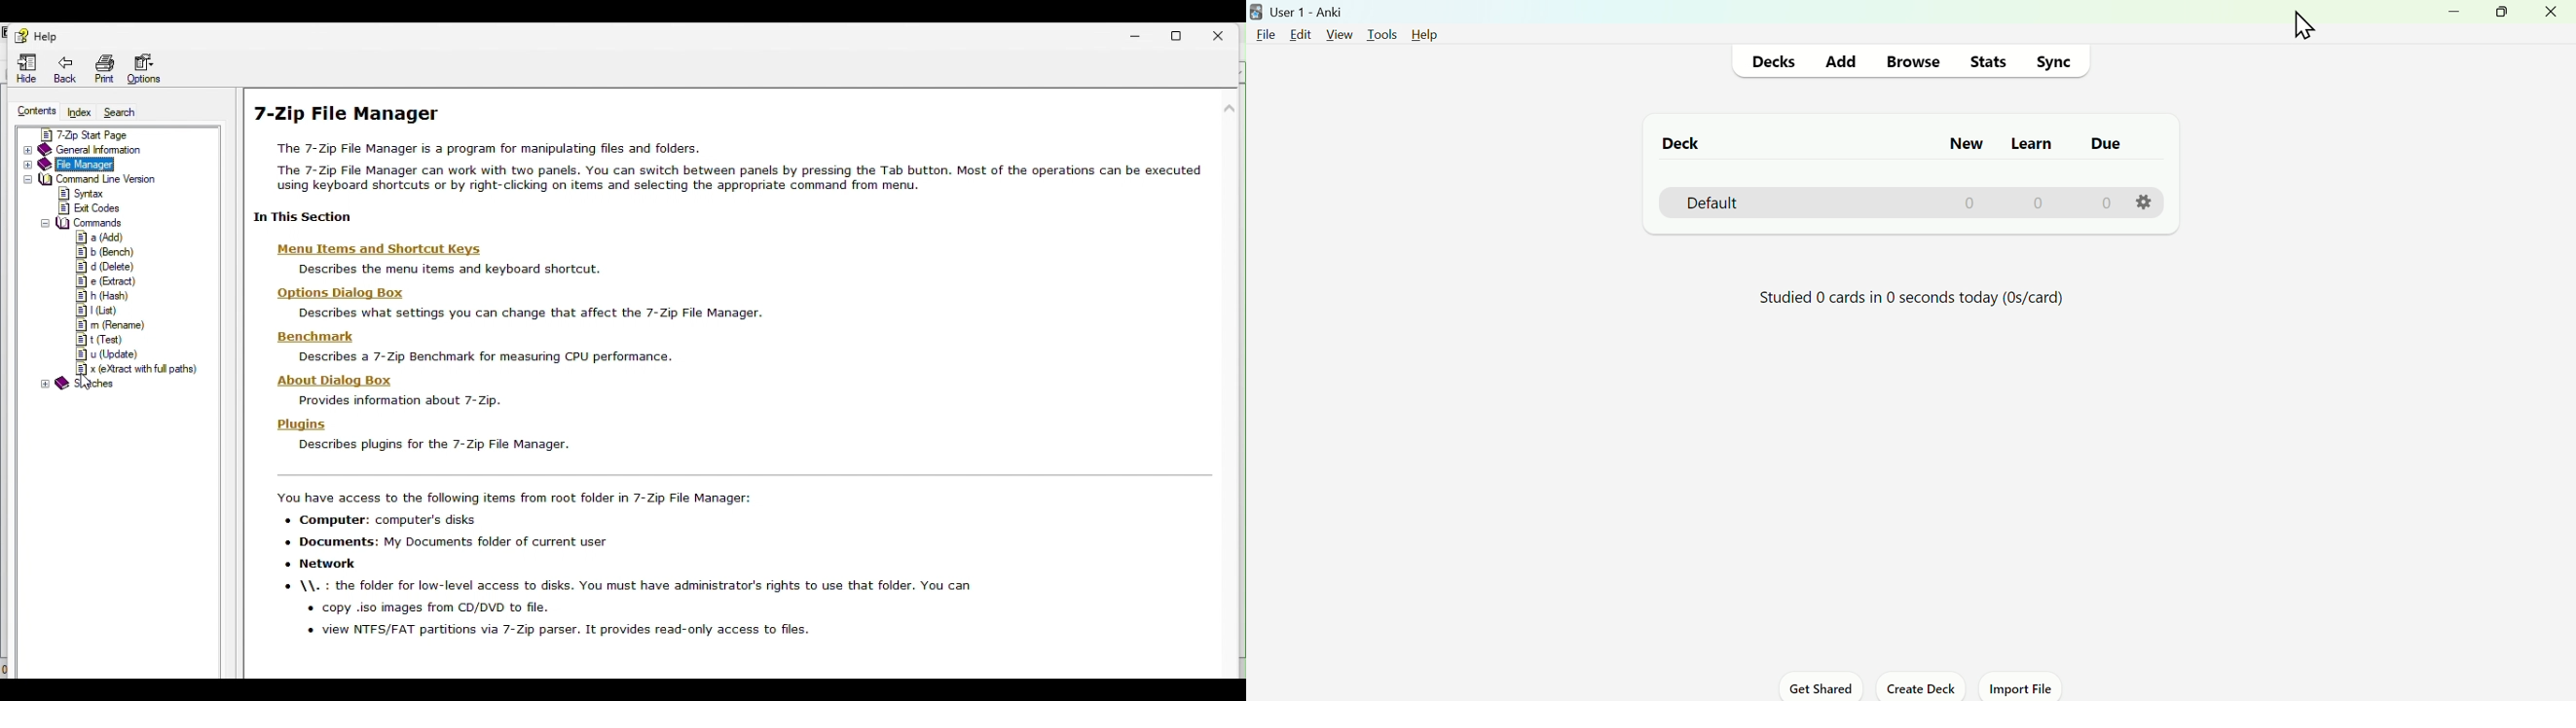 This screenshot has height=728, width=2576. I want to click on File, so click(1263, 37).